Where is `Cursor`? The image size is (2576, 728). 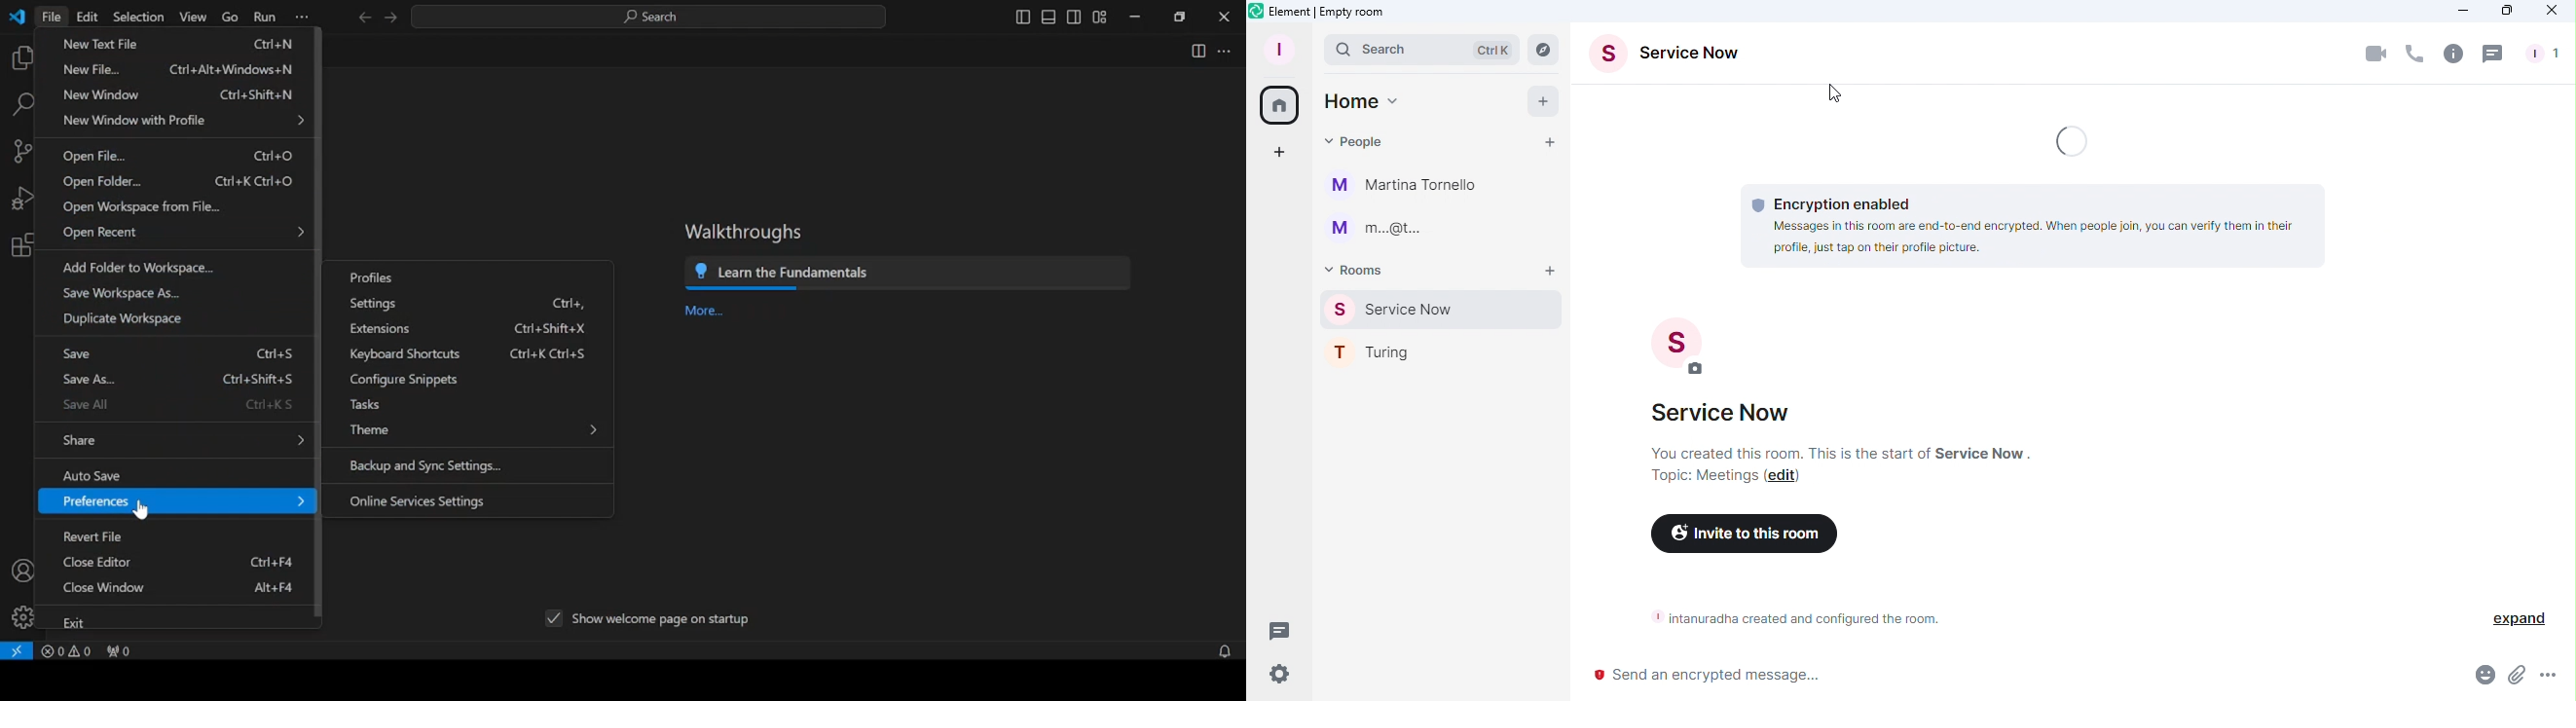 Cursor is located at coordinates (1836, 97).